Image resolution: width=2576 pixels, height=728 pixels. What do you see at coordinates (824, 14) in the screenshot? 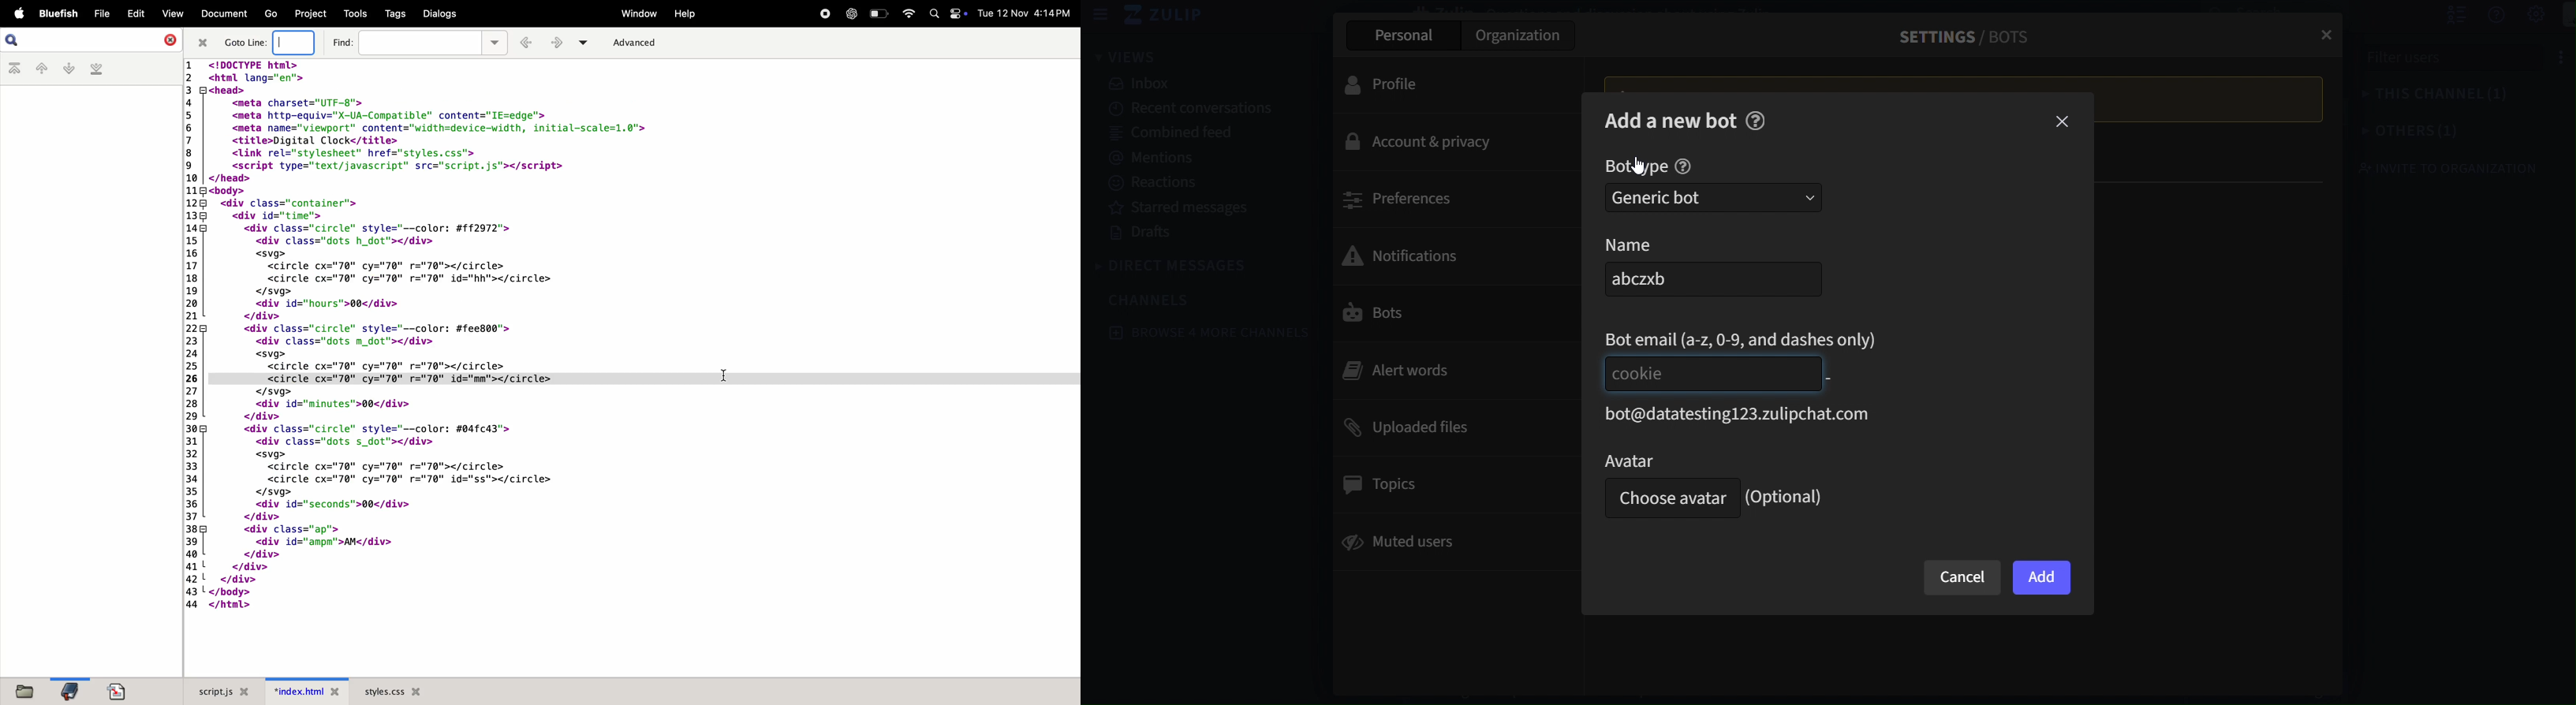
I see `record` at bounding box center [824, 14].